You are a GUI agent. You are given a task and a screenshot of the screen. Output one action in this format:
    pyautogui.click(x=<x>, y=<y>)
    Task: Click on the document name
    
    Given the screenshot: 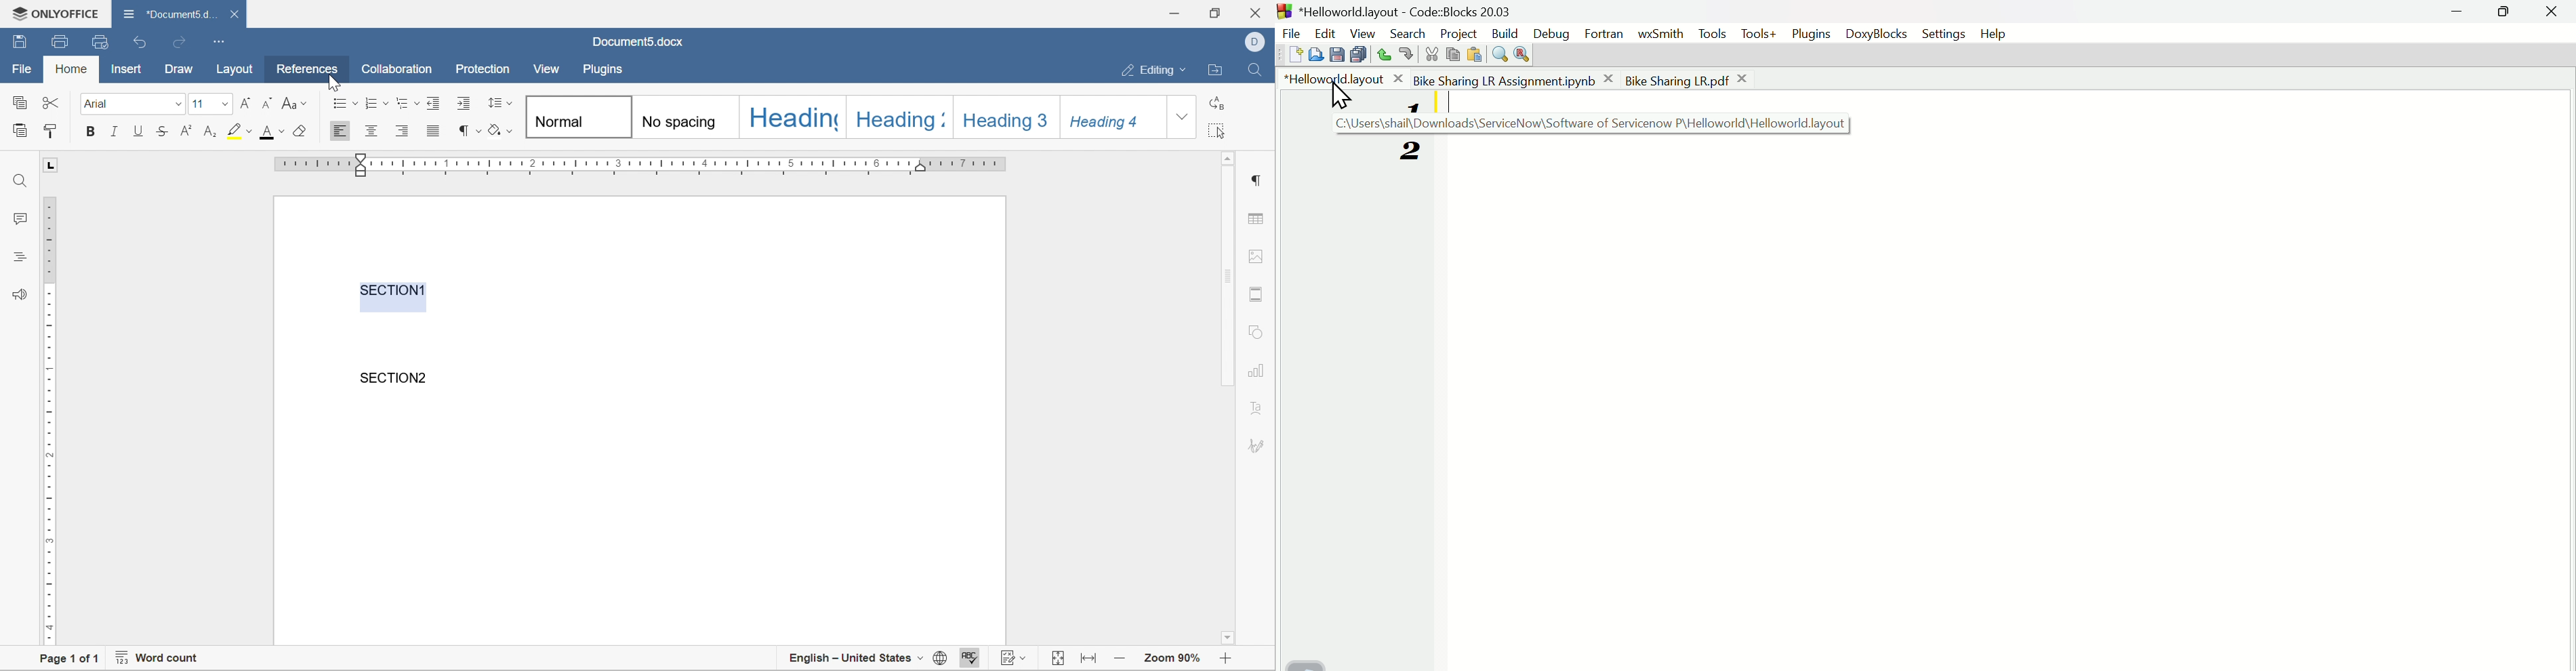 What is the action you would take?
    pyautogui.click(x=169, y=13)
    